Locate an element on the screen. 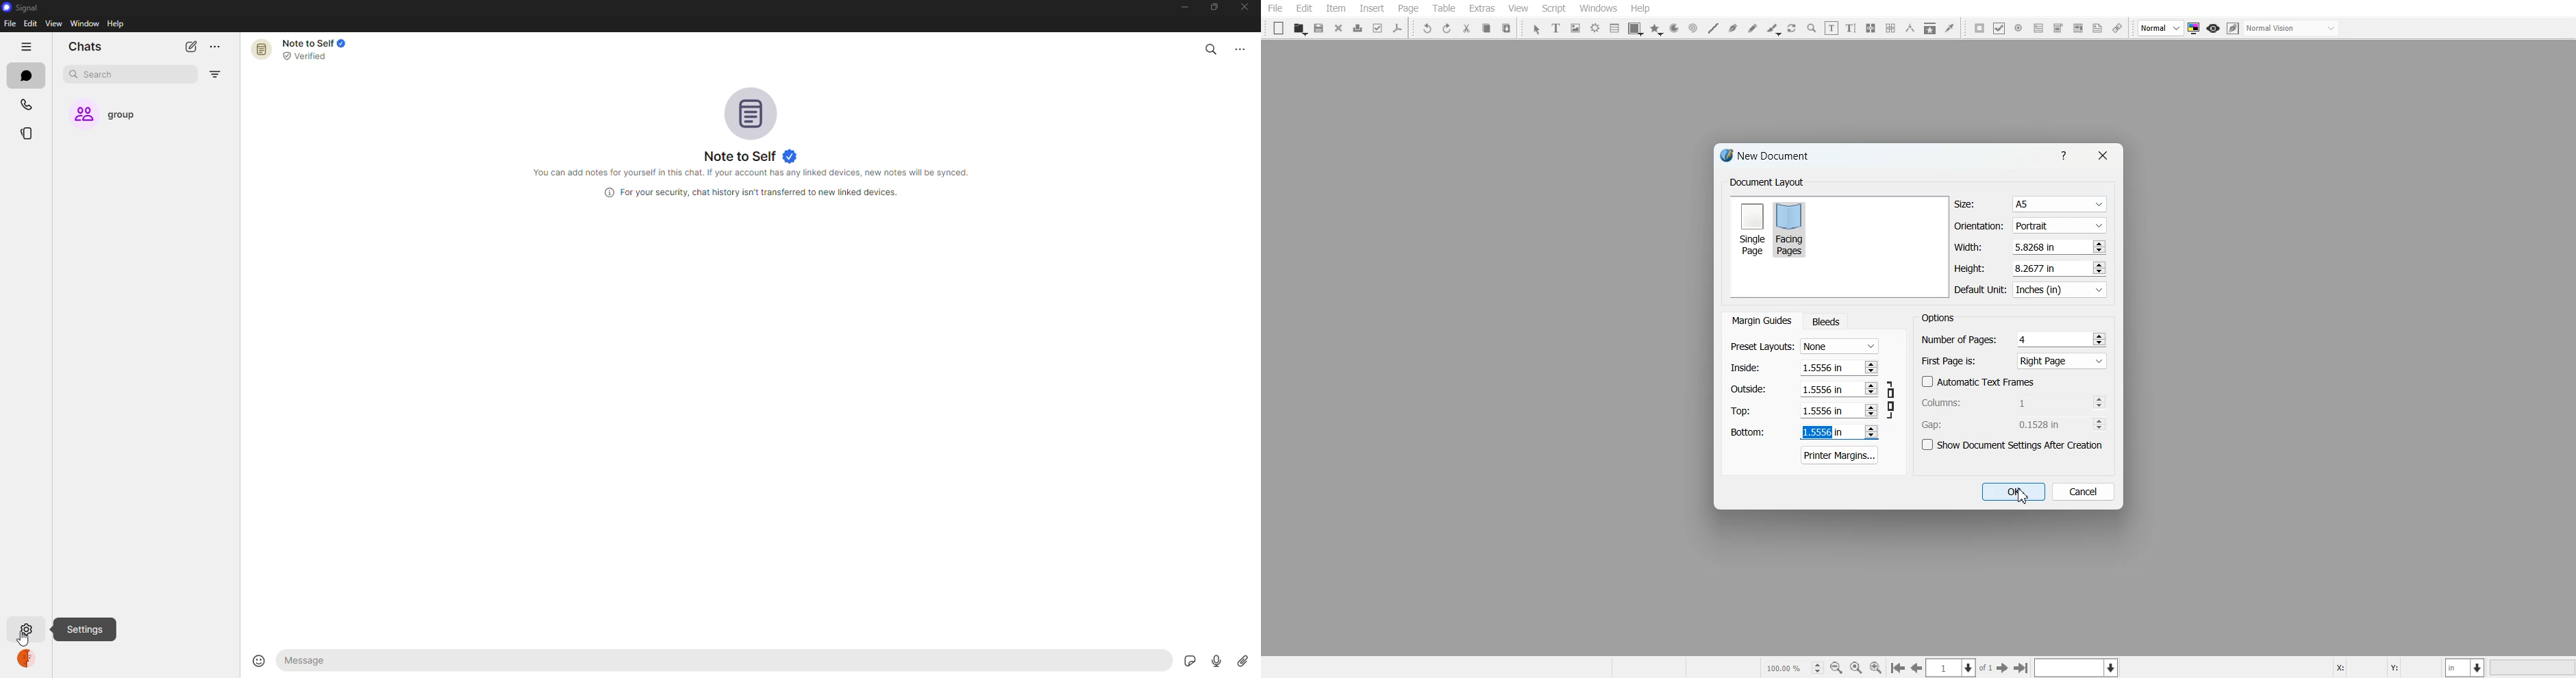 The height and width of the screenshot is (700, 2576). A5 is located at coordinates (2058, 205).